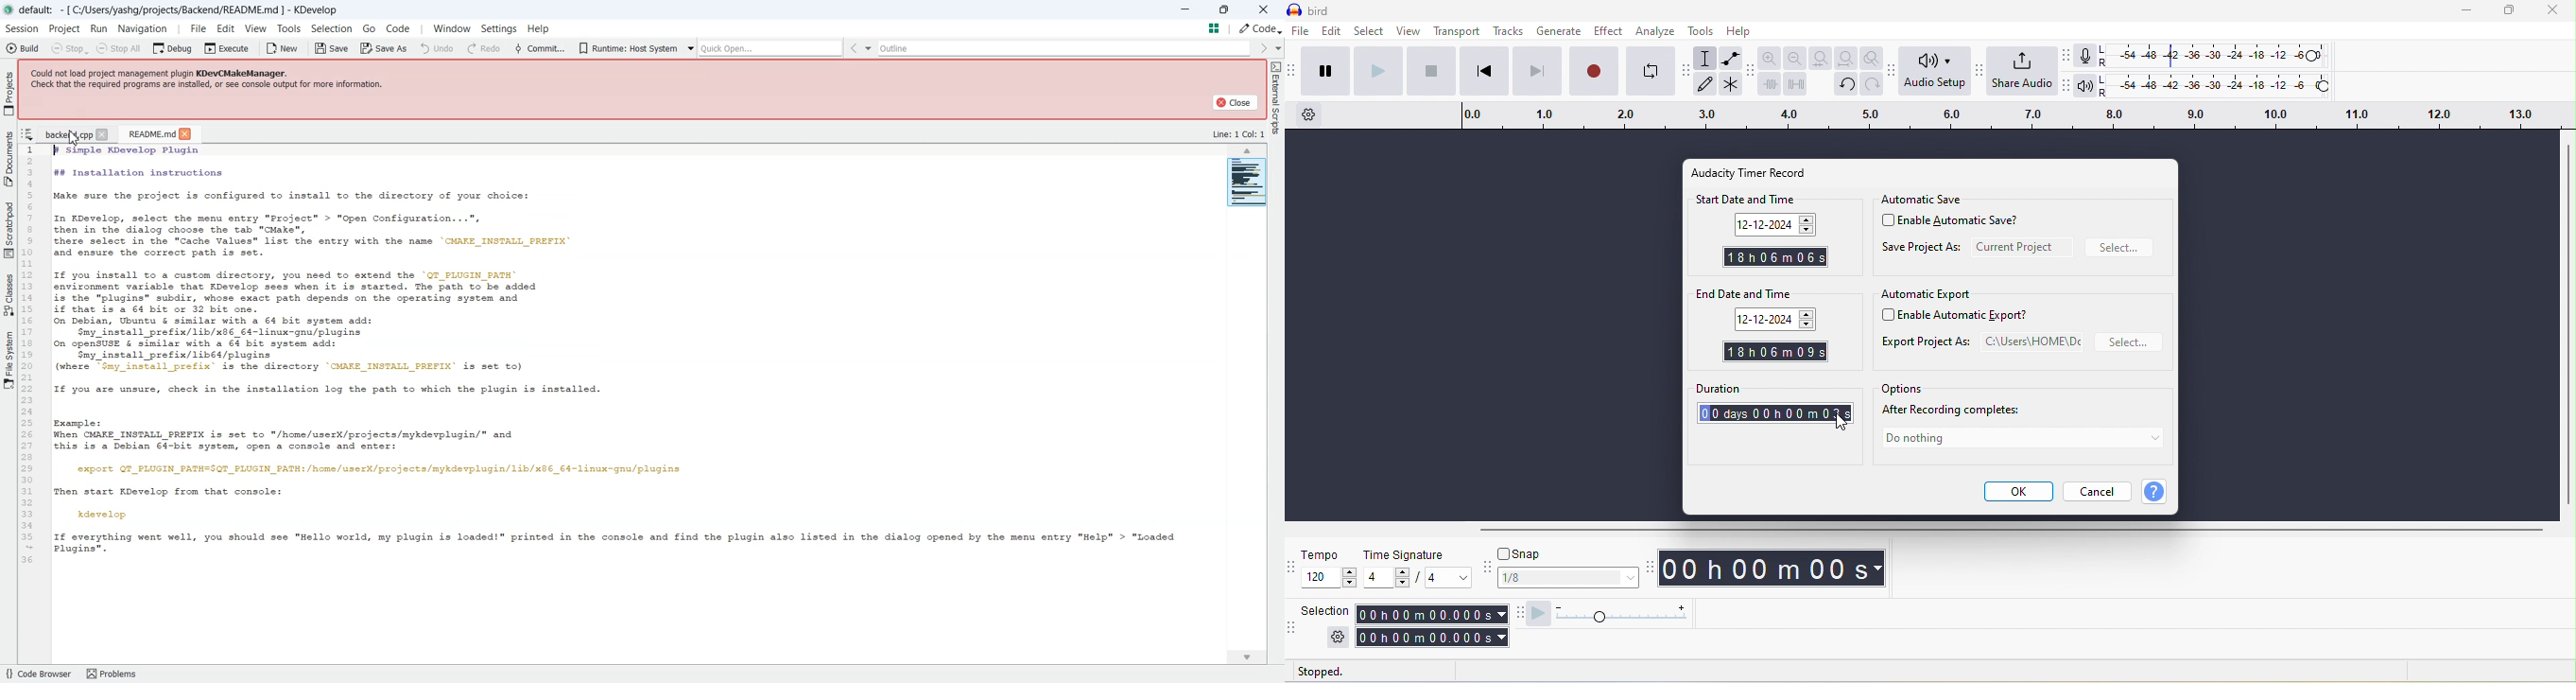 The width and height of the screenshot is (2576, 700). I want to click on date, so click(1778, 321).